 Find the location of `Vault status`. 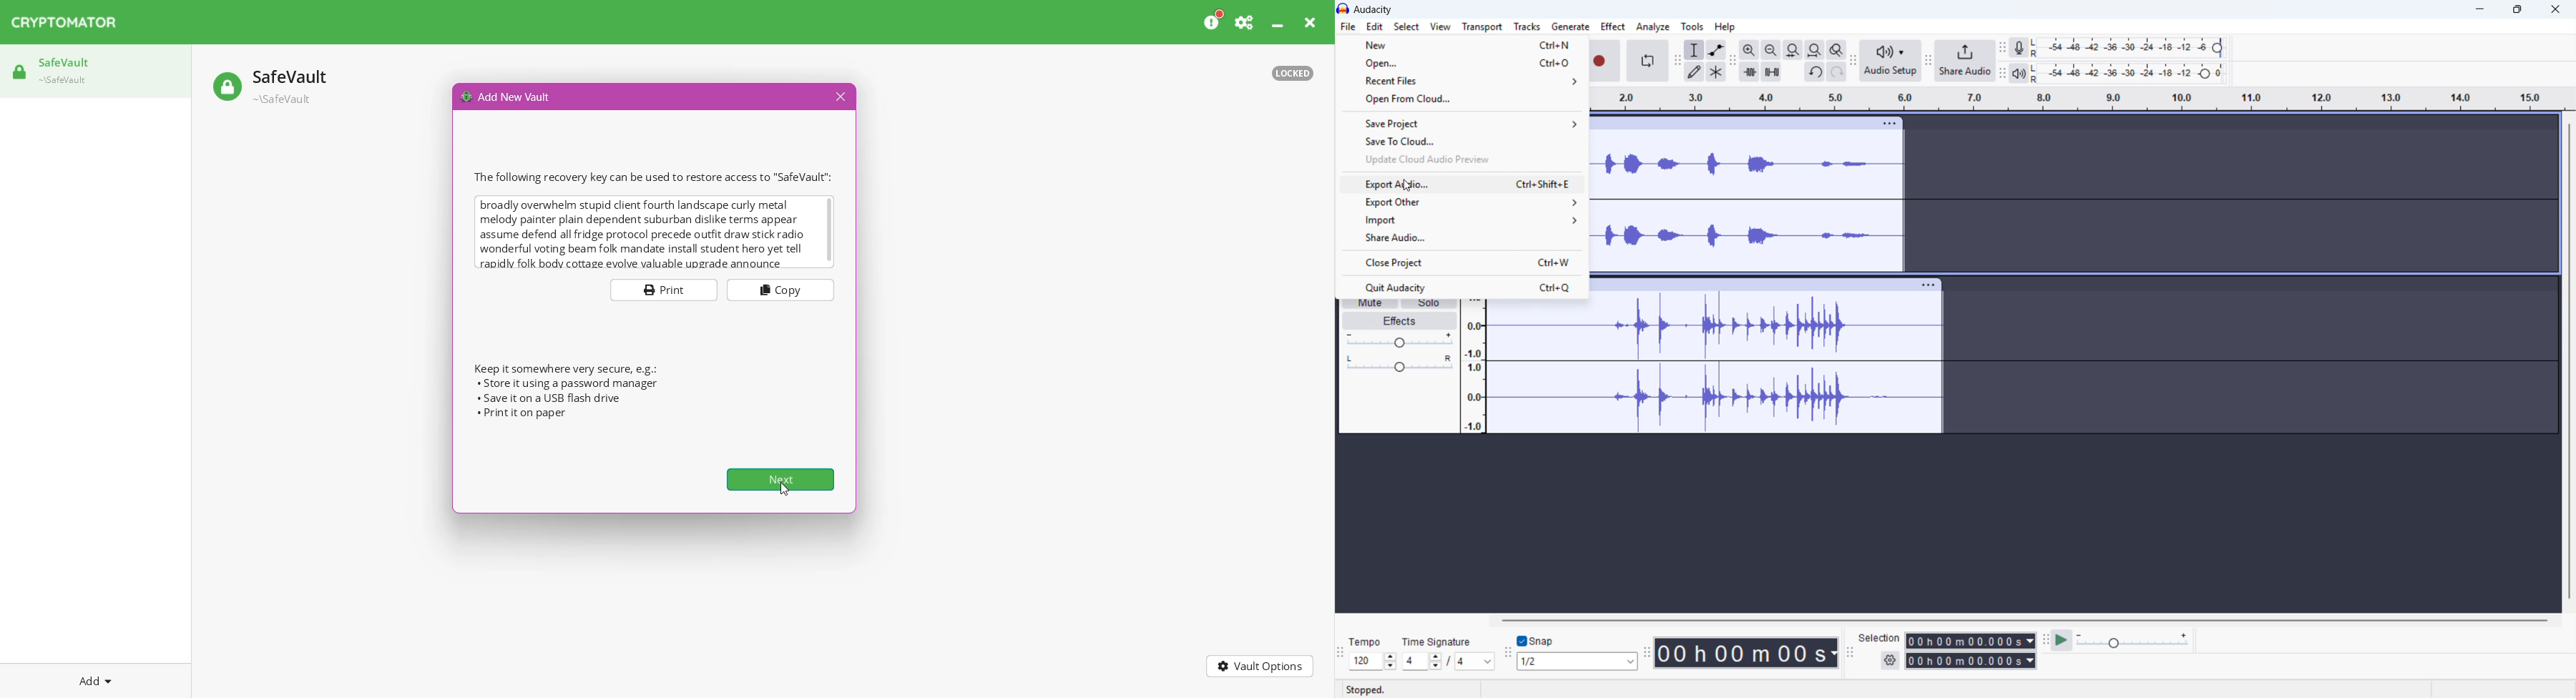

Vault status is located at coordinates (1293, 73).